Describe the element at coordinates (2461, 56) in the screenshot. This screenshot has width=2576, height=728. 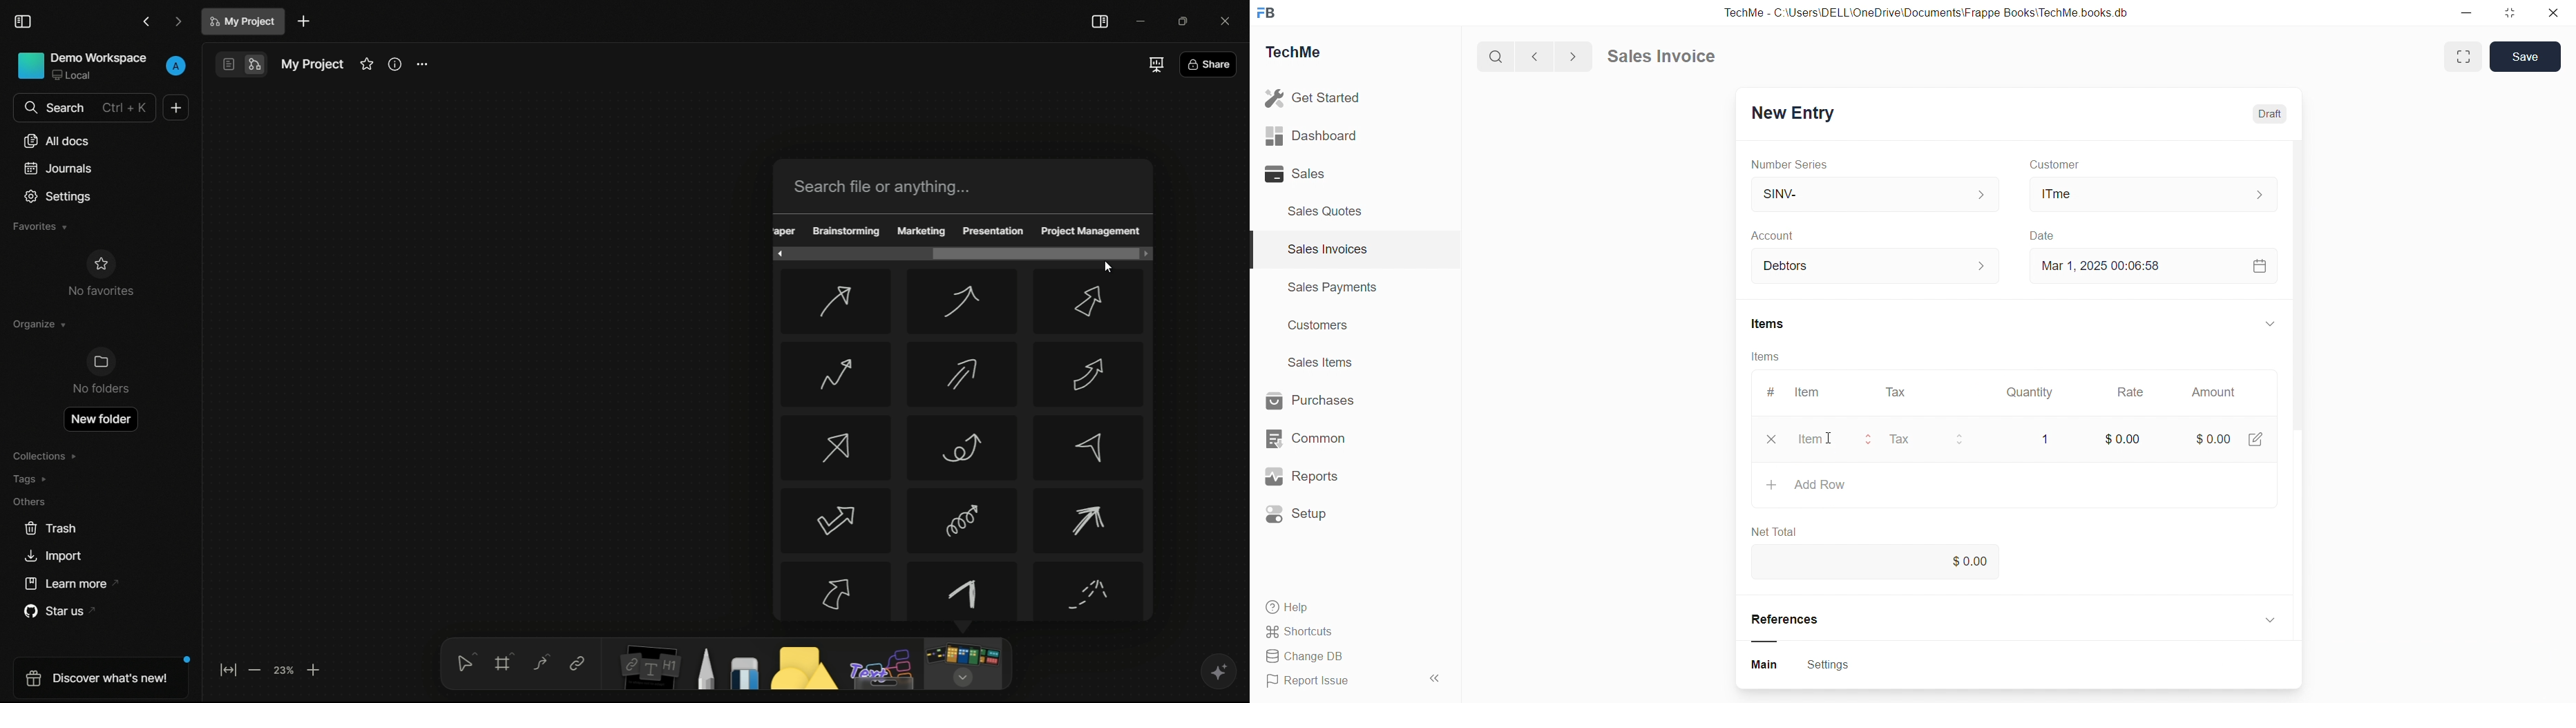
I see `Full width` at that location.